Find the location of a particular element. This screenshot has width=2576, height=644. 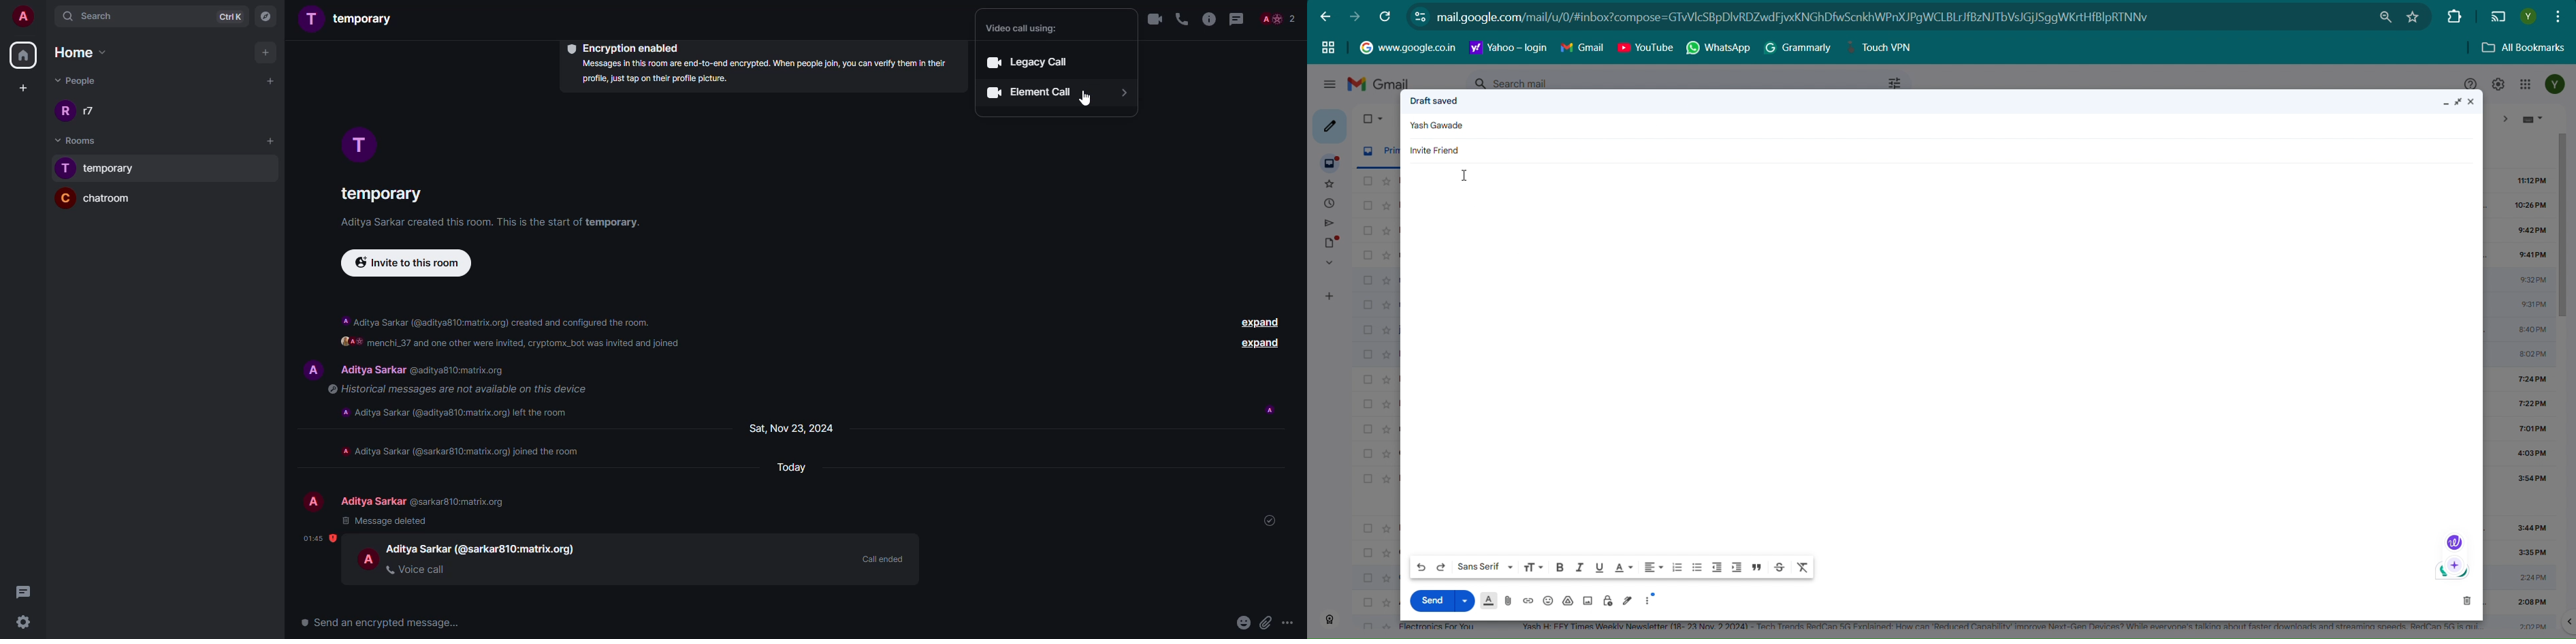

threads is located at coordinates (1237, 18).